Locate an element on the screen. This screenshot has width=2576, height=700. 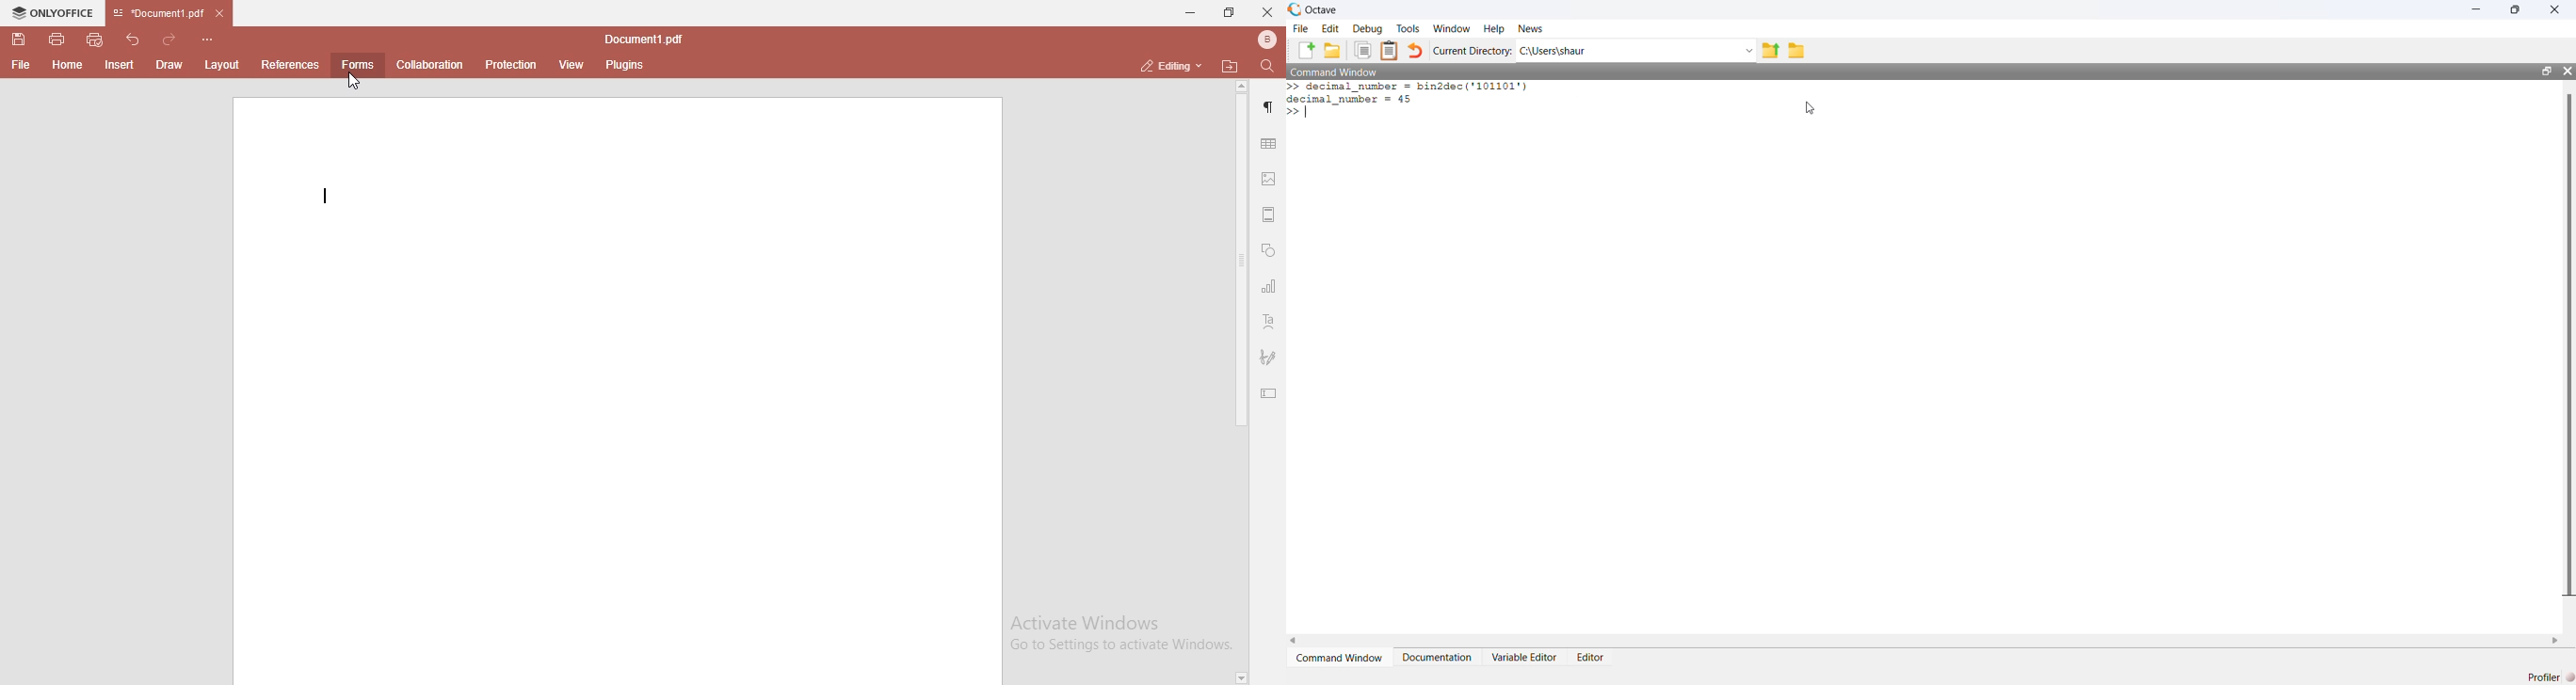
collaboration is located at coordinates (434, 63).